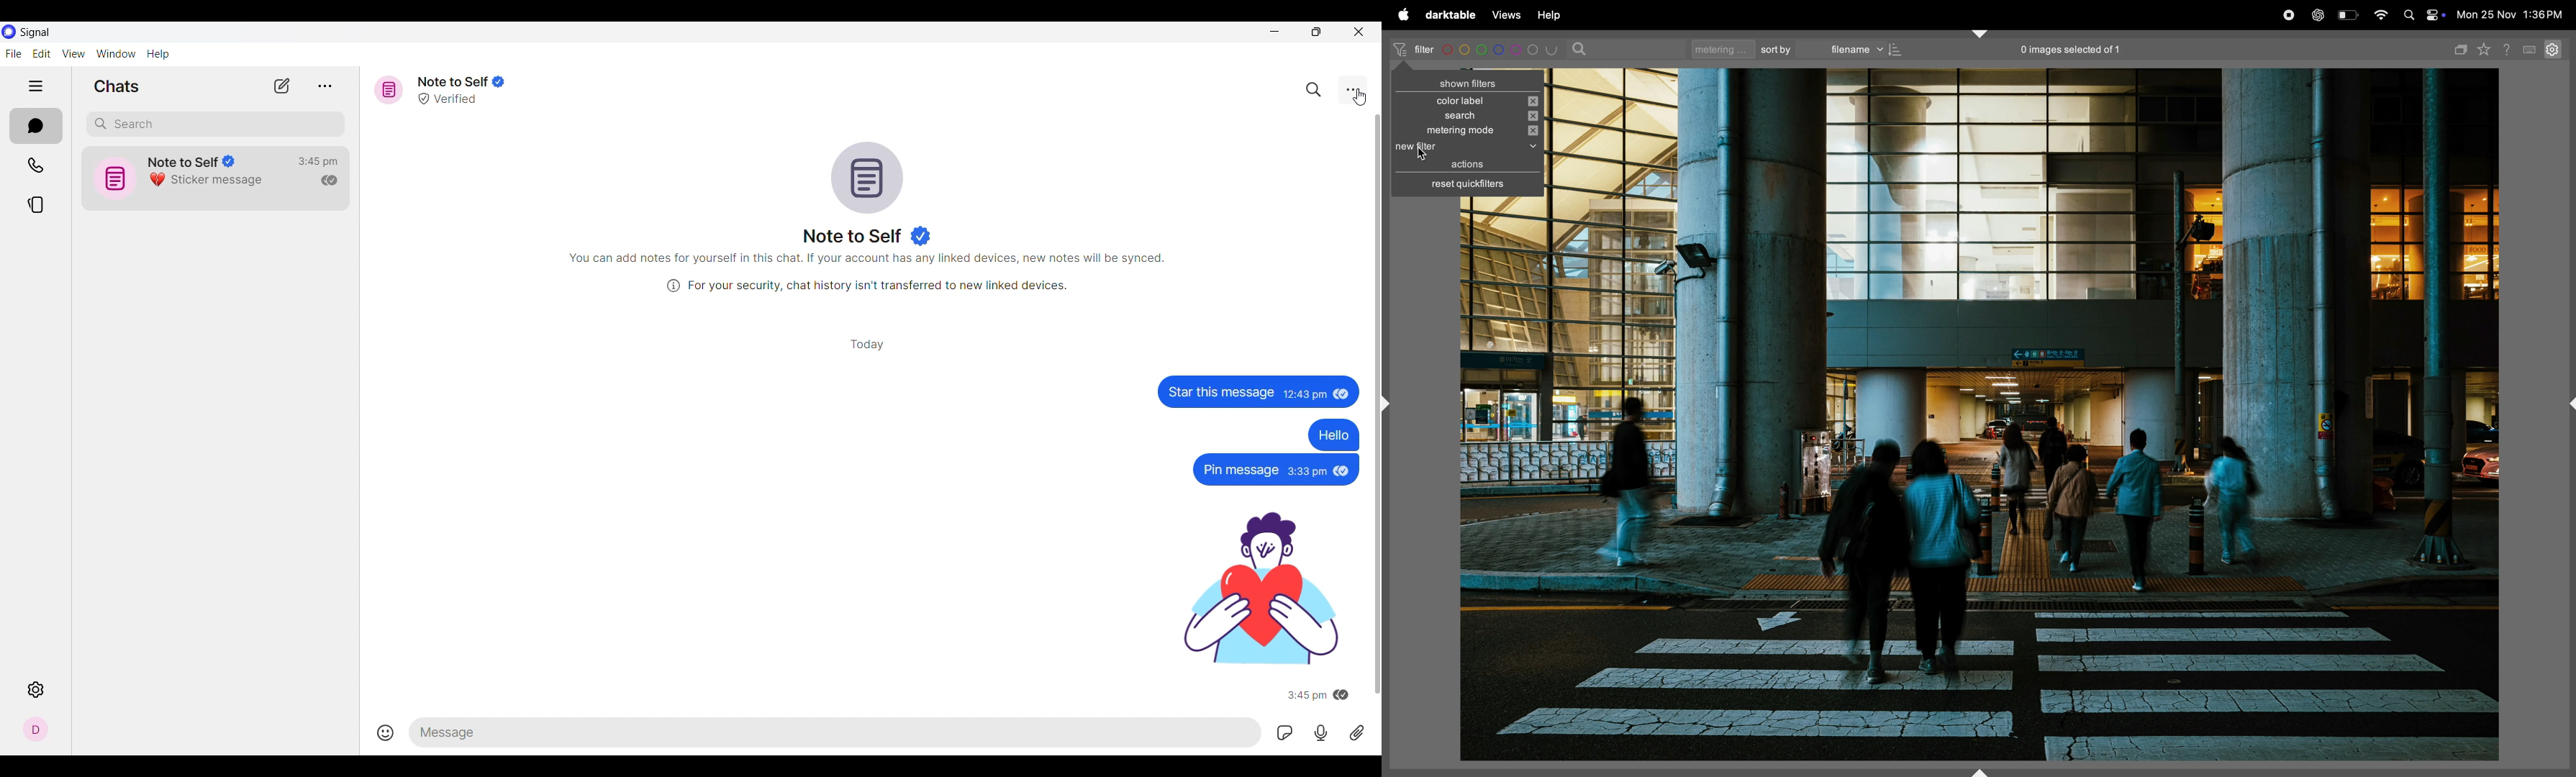 Image resolution: width=2576 pixels, height=784 pixels. Describe the element at coordinates (1467, 148) in the screenshot. I see `new filter` at that location.